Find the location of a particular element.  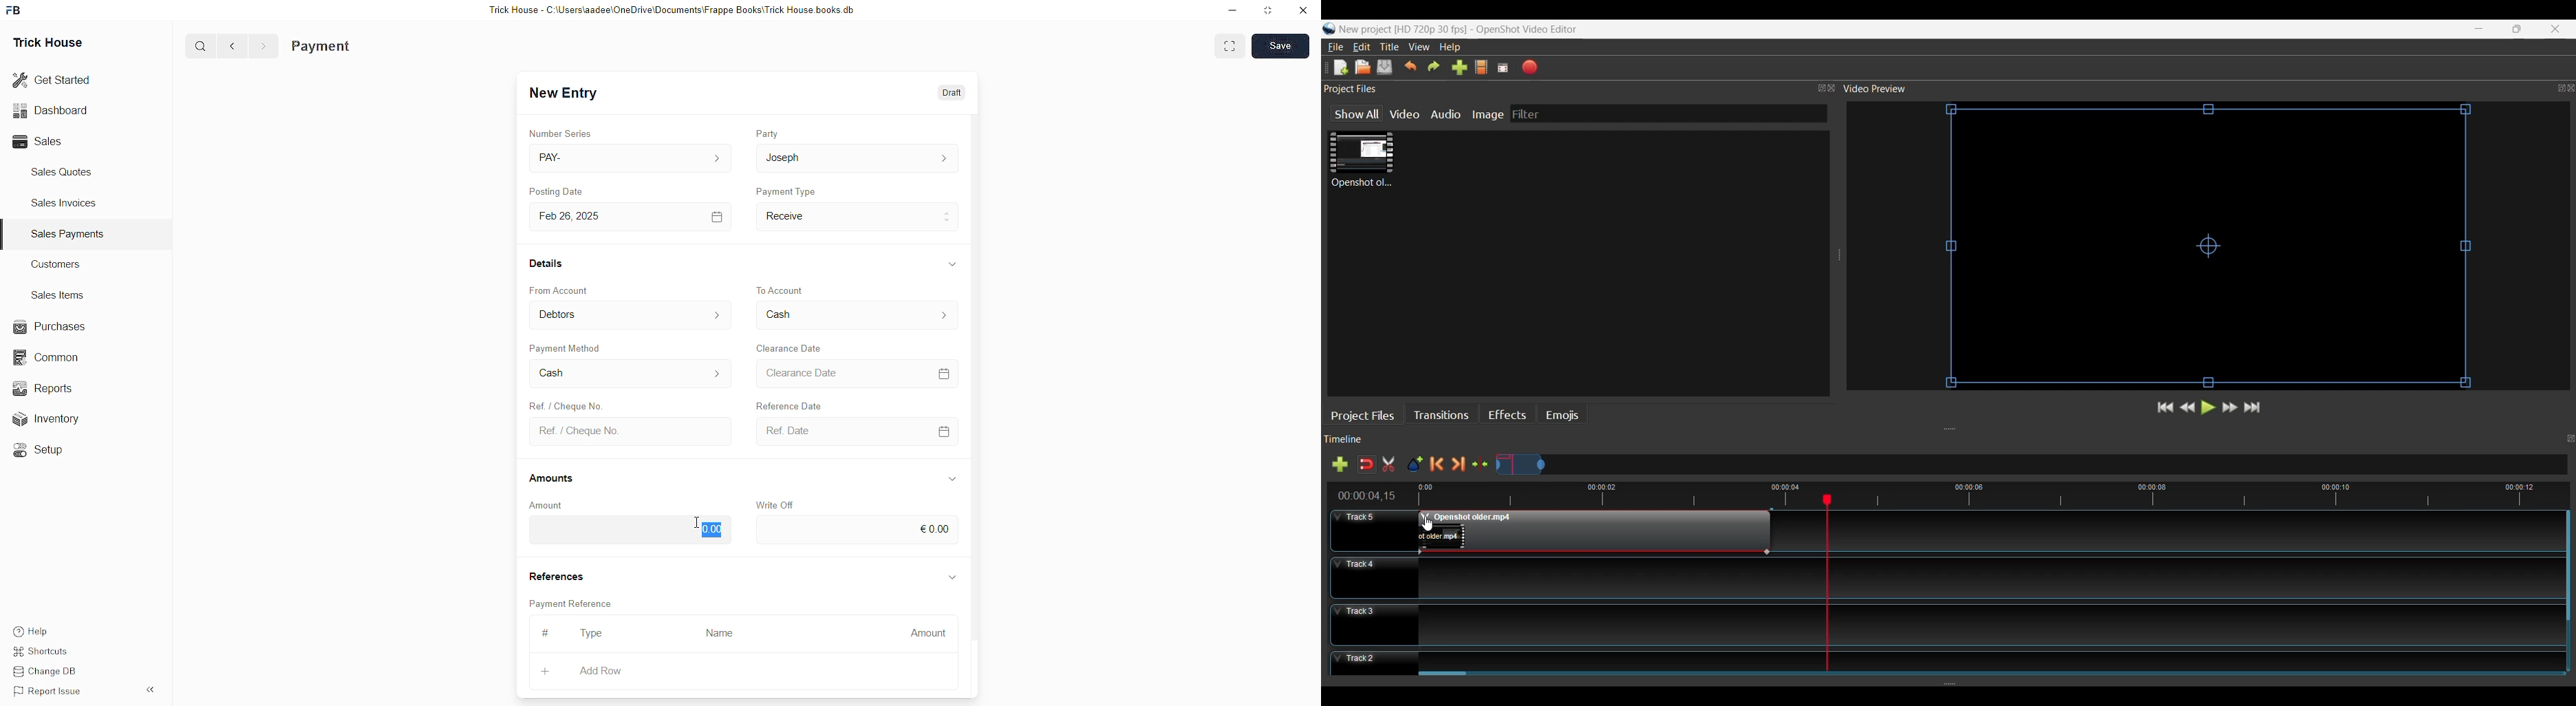

Amounts is located at coordinates (552, 479).